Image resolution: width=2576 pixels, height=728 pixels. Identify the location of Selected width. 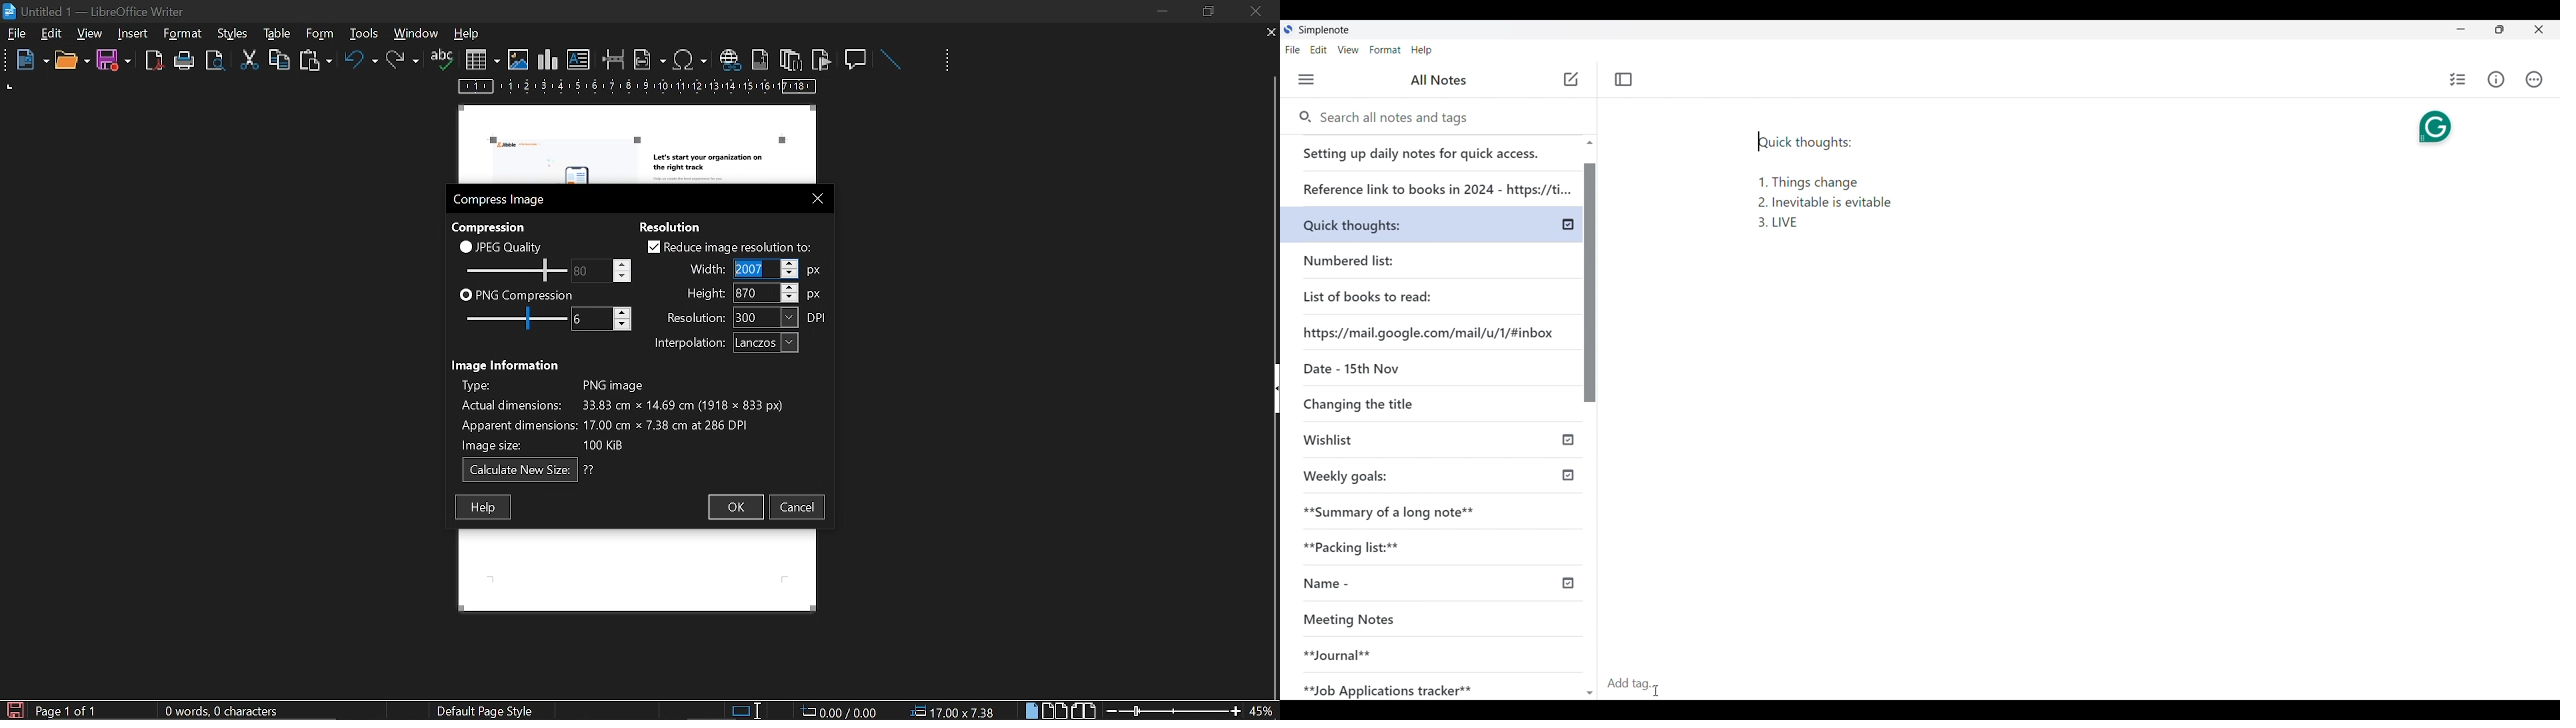
(754, 269).